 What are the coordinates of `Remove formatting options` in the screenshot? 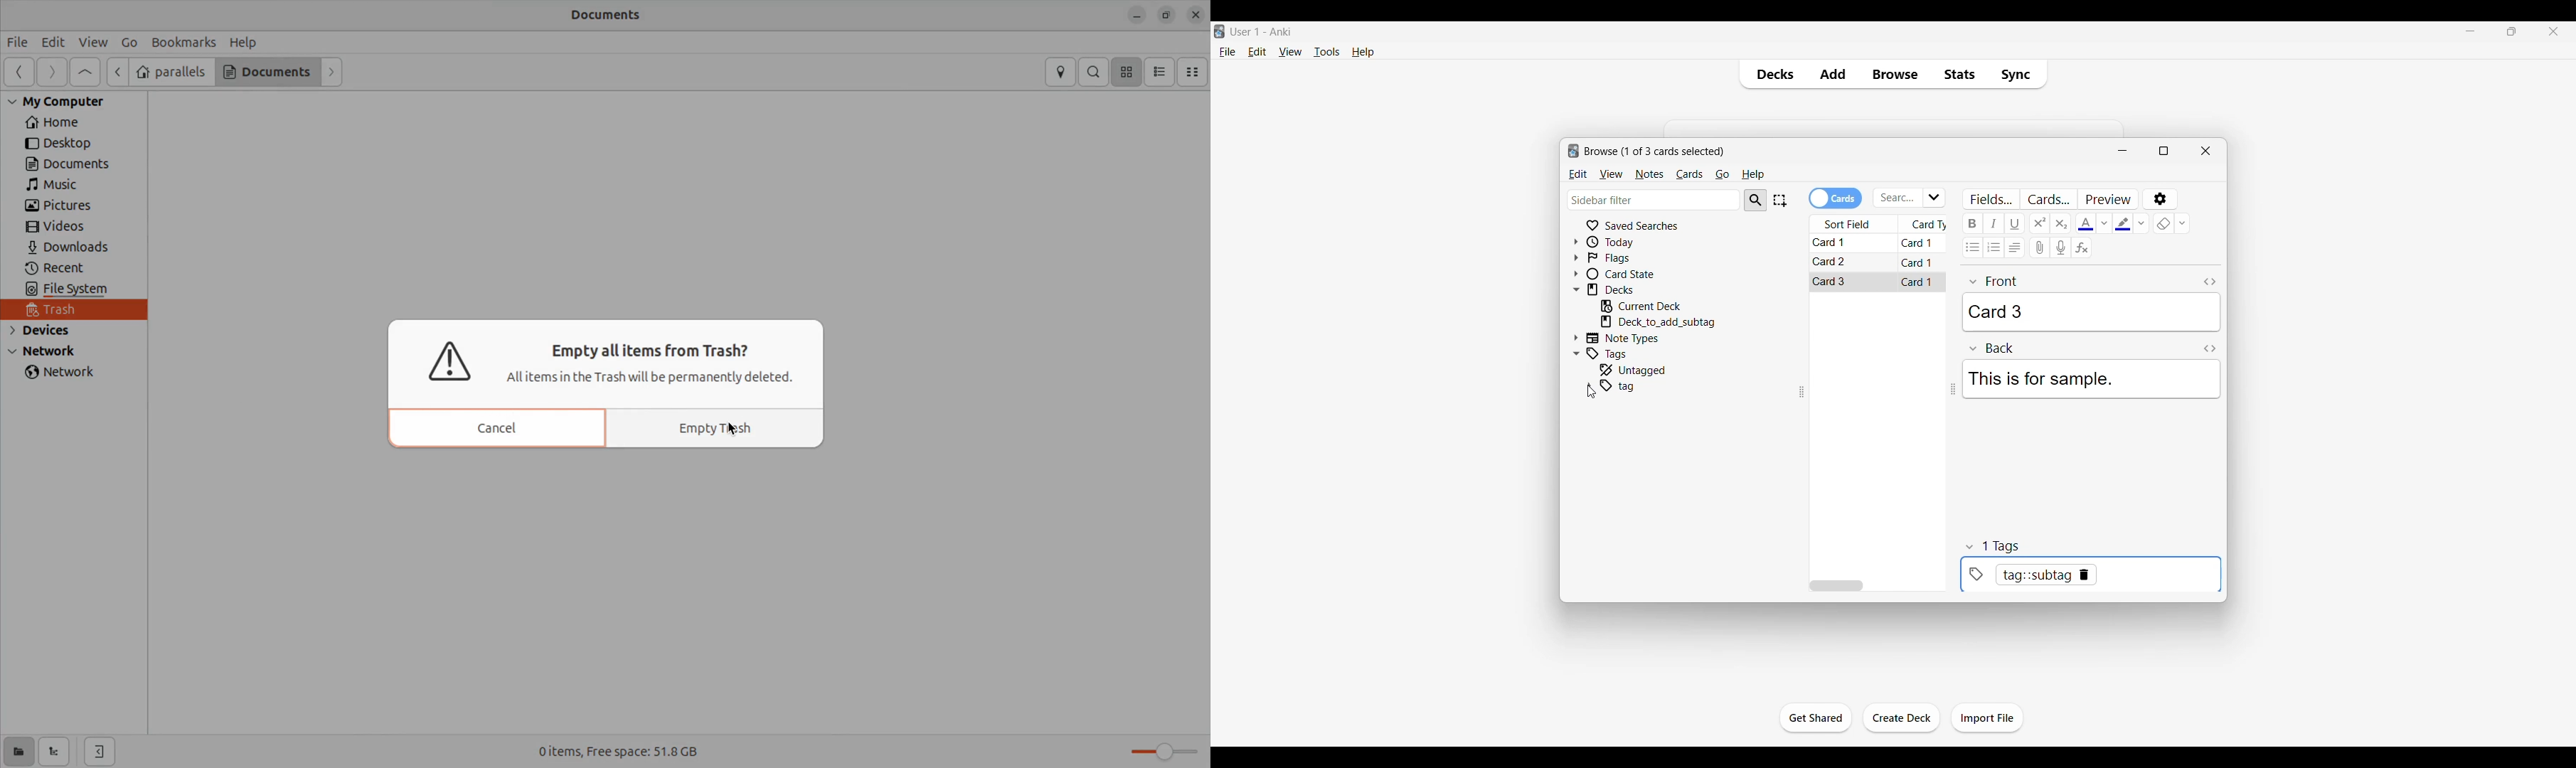 It's located at (2182, 223).